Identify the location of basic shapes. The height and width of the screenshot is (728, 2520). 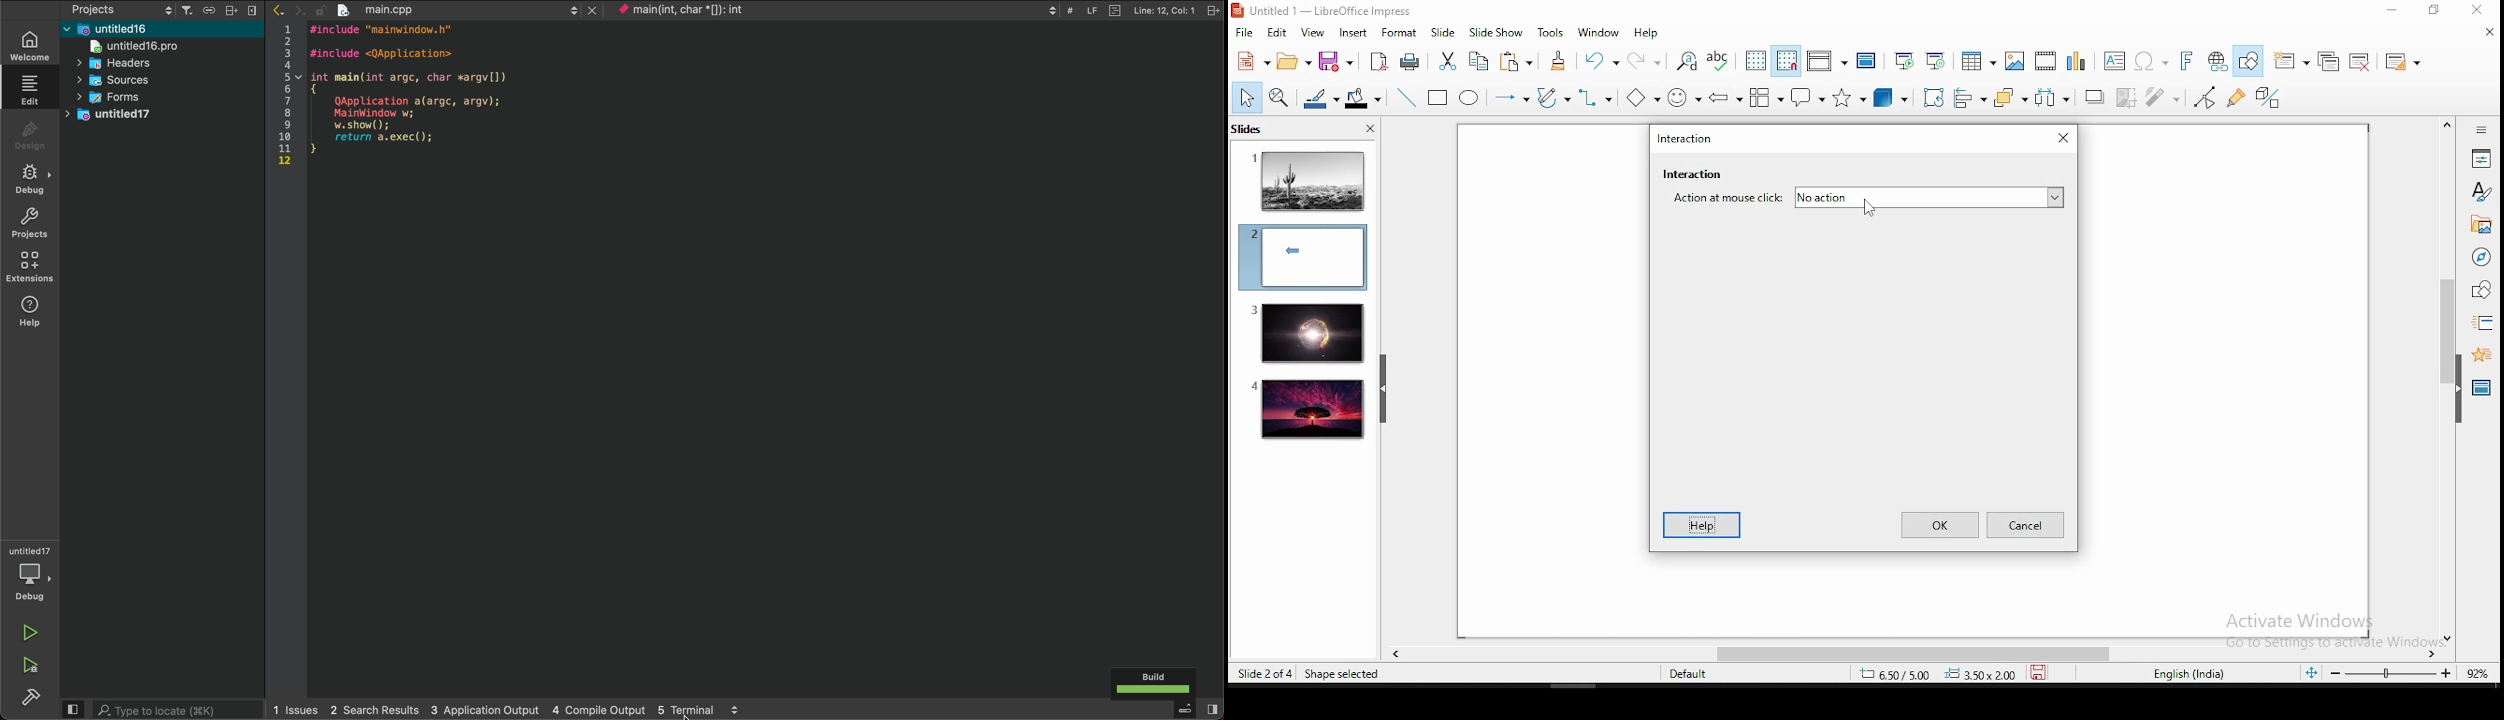
(1639, 98).